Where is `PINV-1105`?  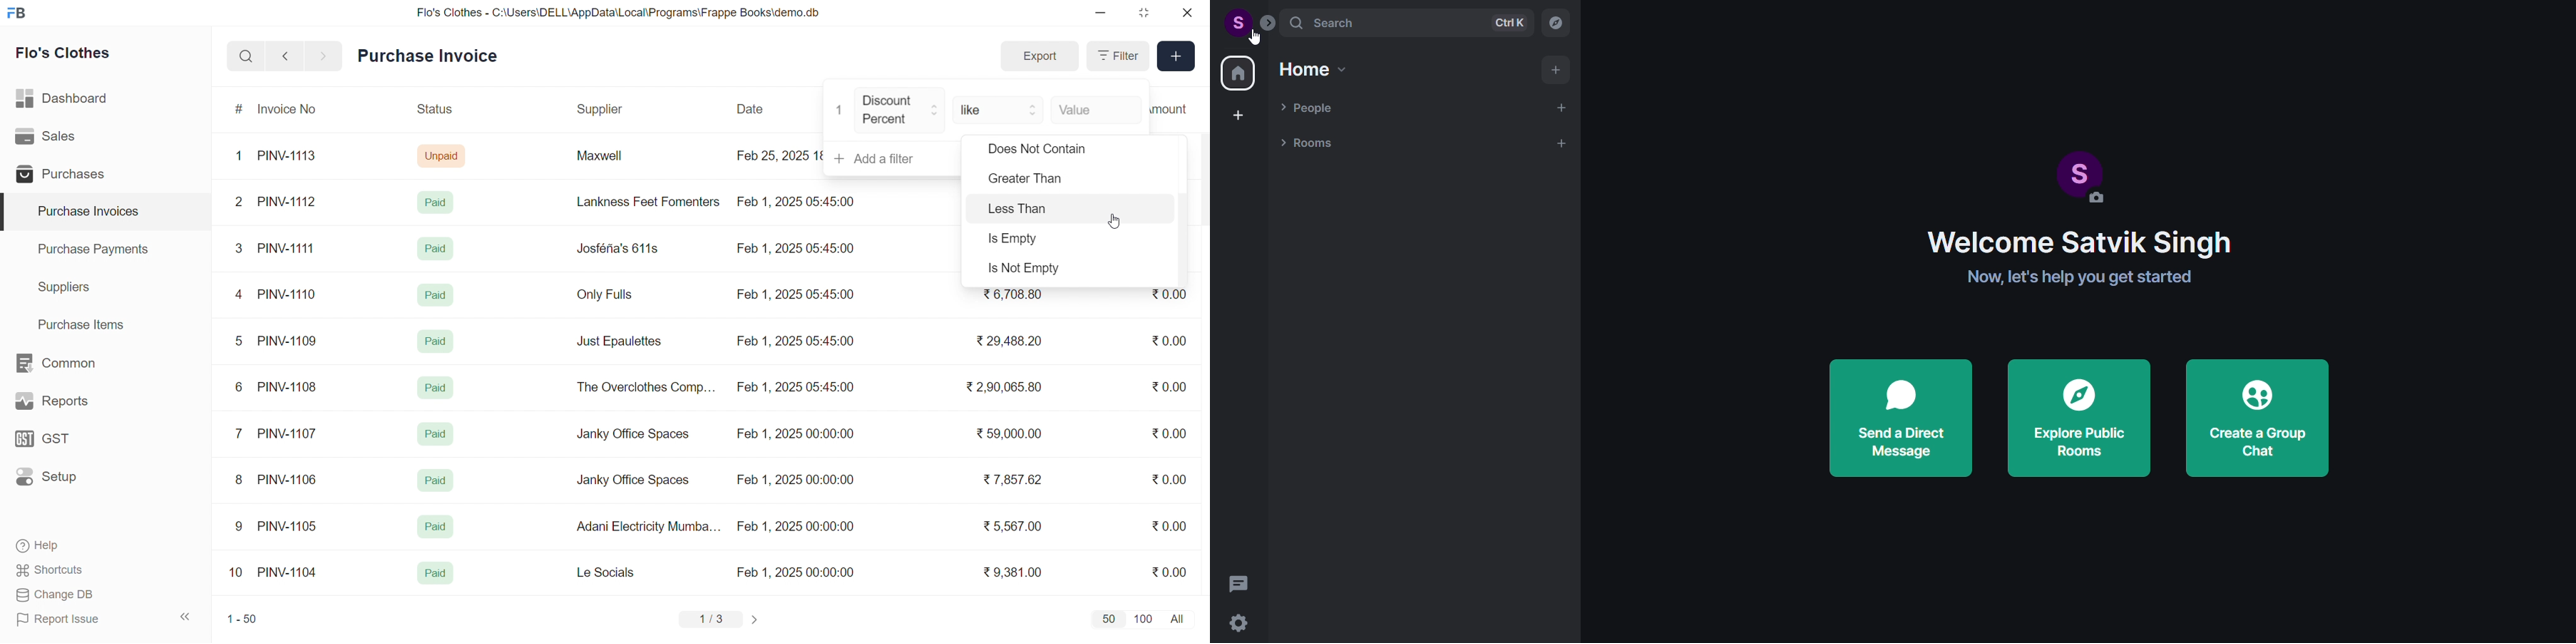
PINV-1105 is located at coordinates (290, 526).